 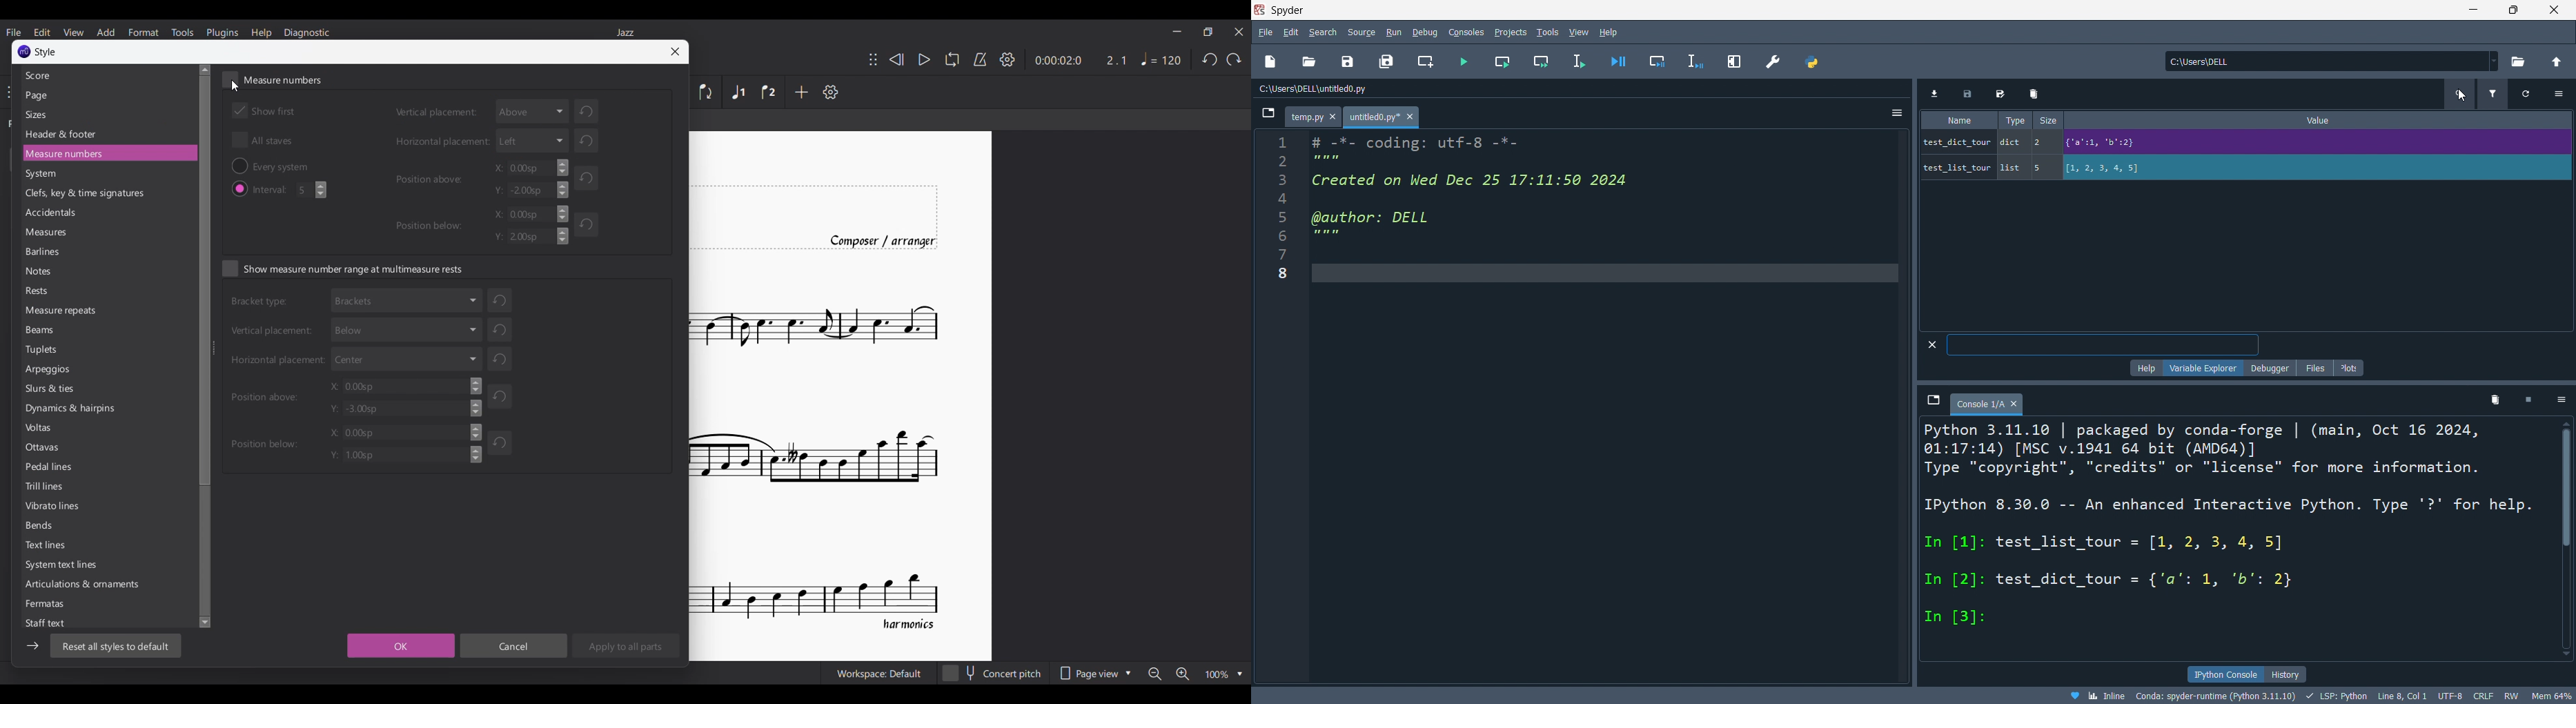 I want to click on save, so click(x=1967, y=92).